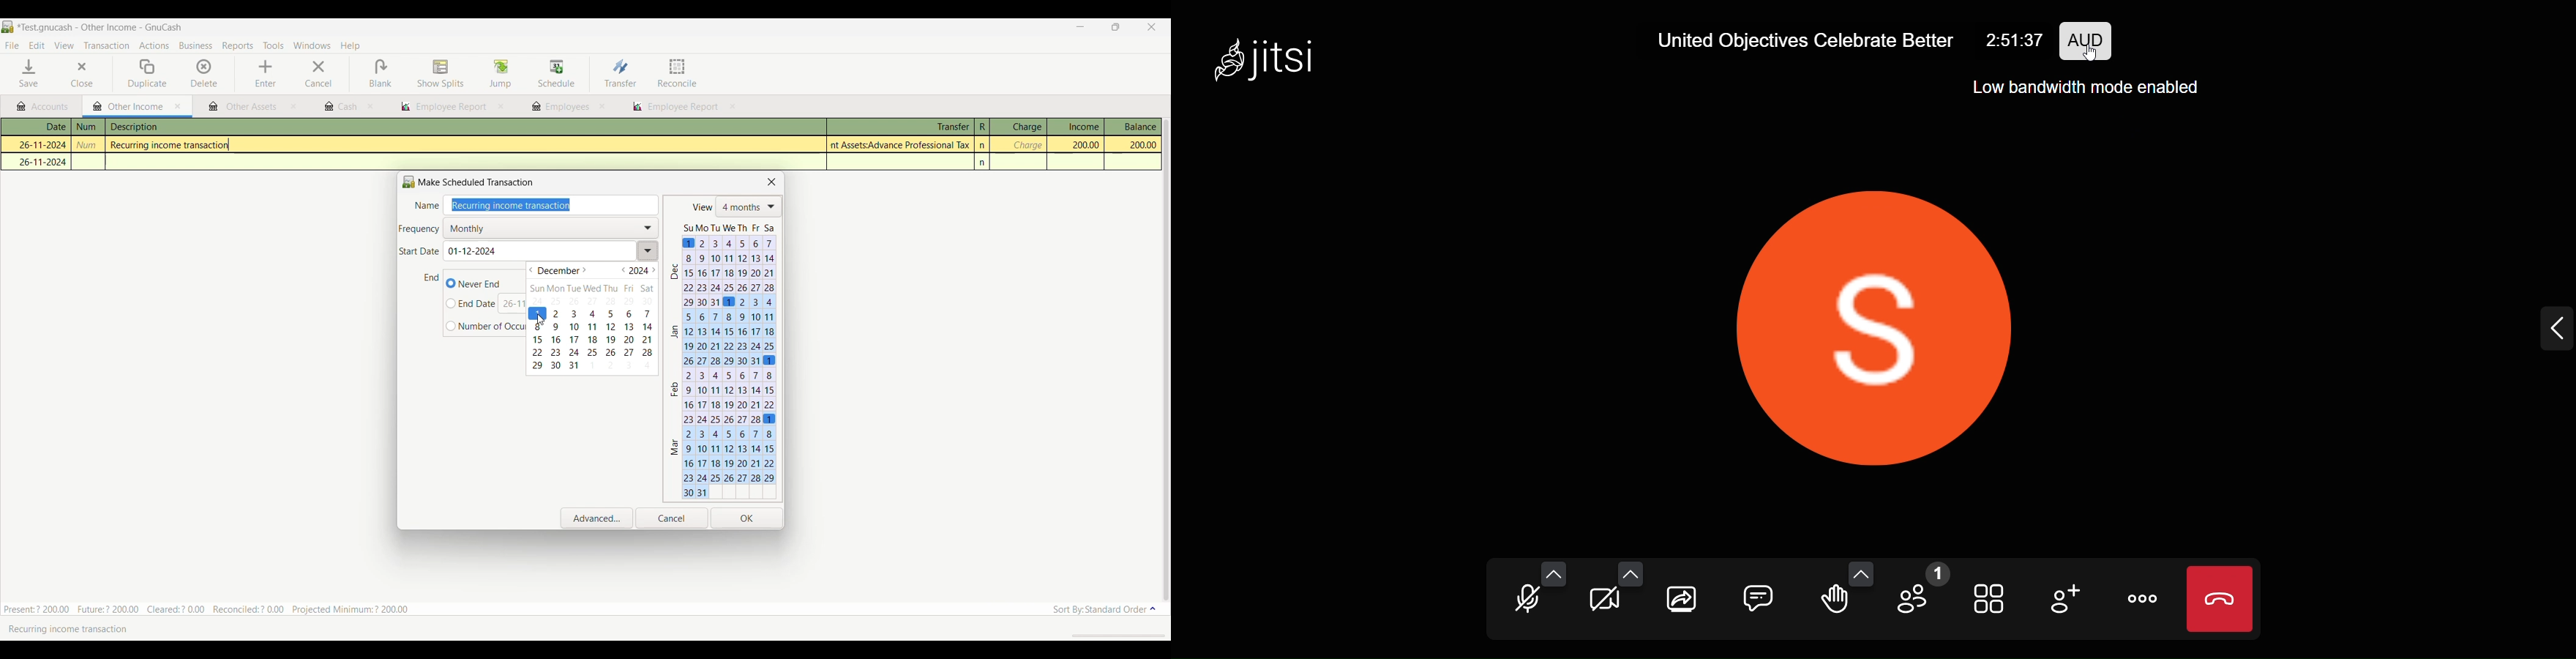 This screenshot has width=2576, height=672. I want to click on 200.00, so click(1133, 145).